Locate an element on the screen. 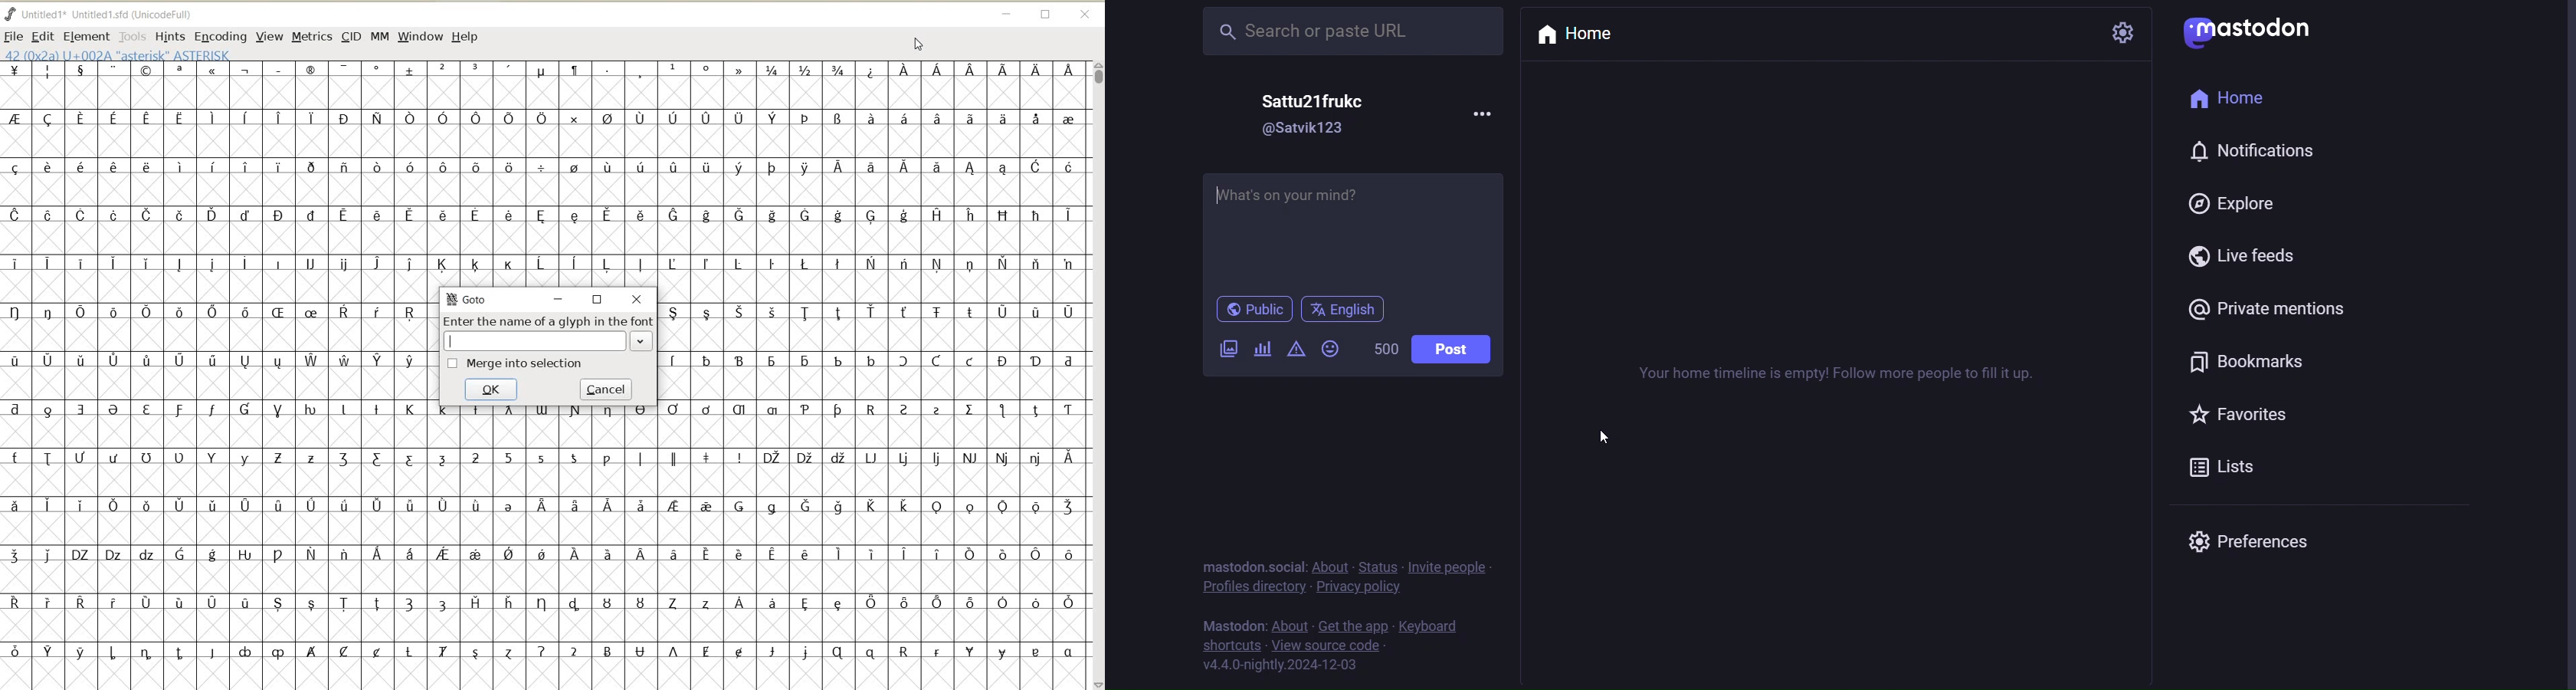 The image size is (2576, 700). favorites is located at coordinates (2244, 416).